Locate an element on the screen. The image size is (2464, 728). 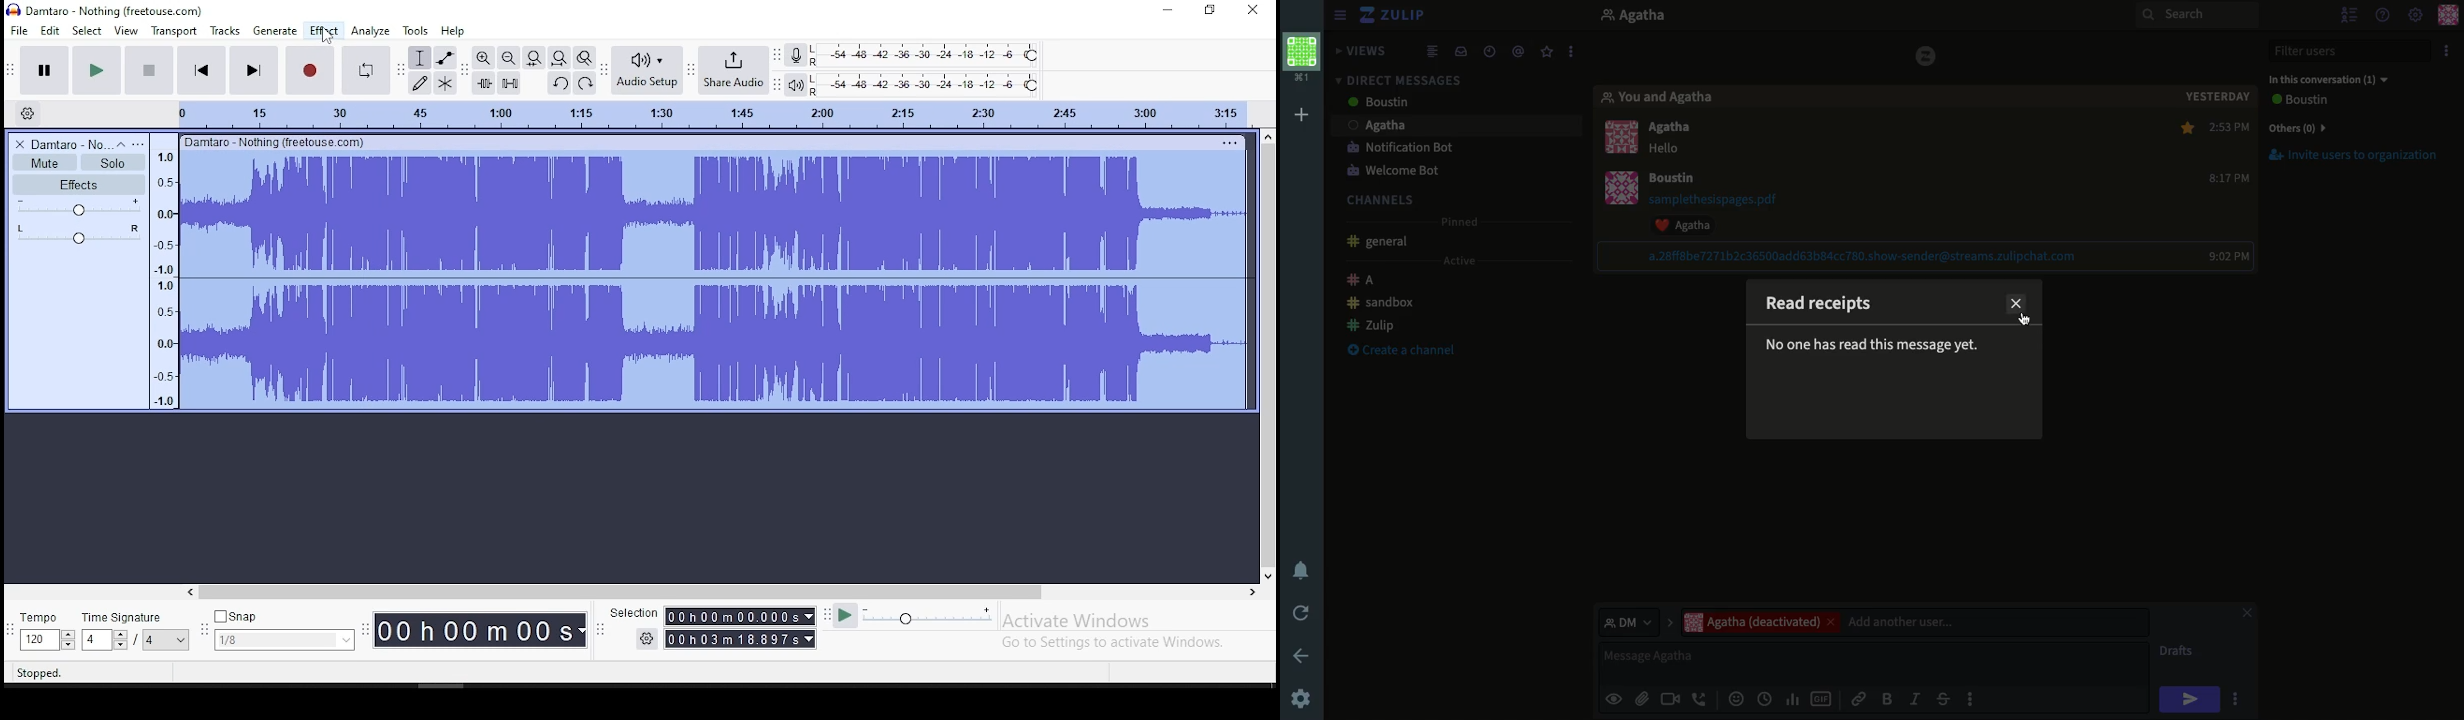
Cursor is located at coordinates (327, 36).